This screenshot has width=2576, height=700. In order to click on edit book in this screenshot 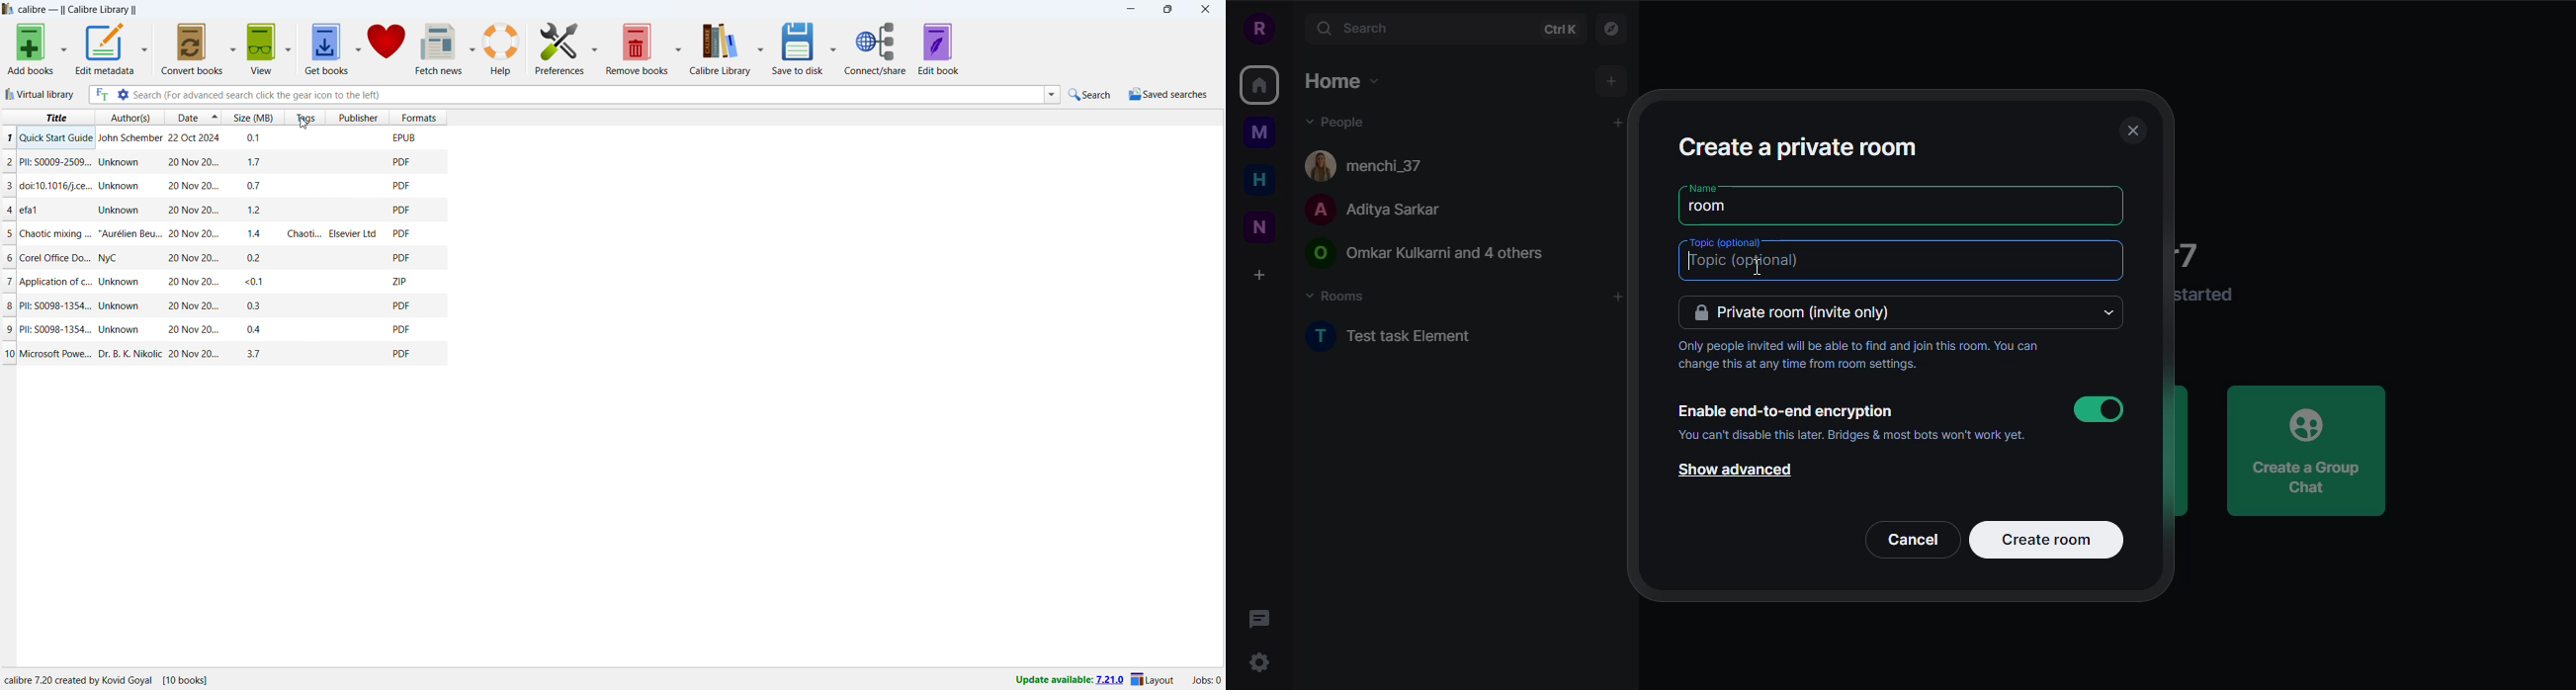, I will do `click(939, 49)`.